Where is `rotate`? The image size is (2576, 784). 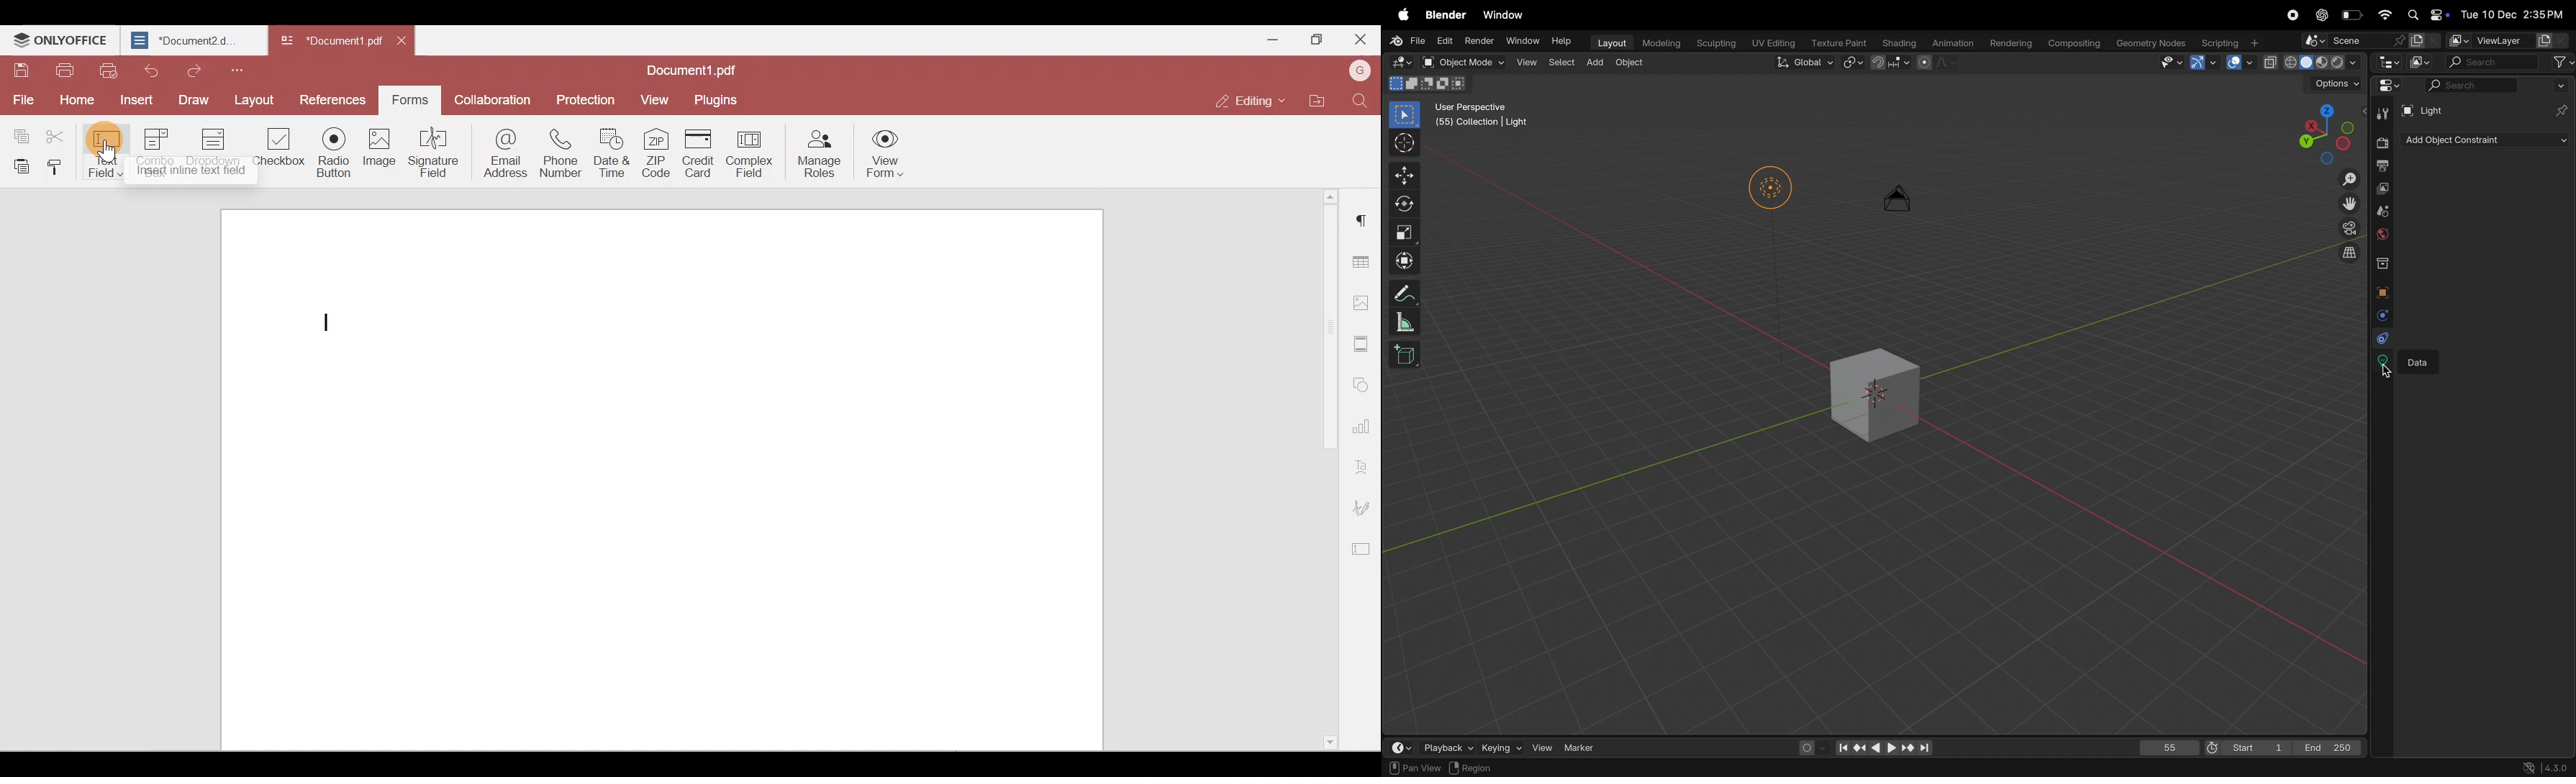
rotate is located at coordinates (1467, 768).